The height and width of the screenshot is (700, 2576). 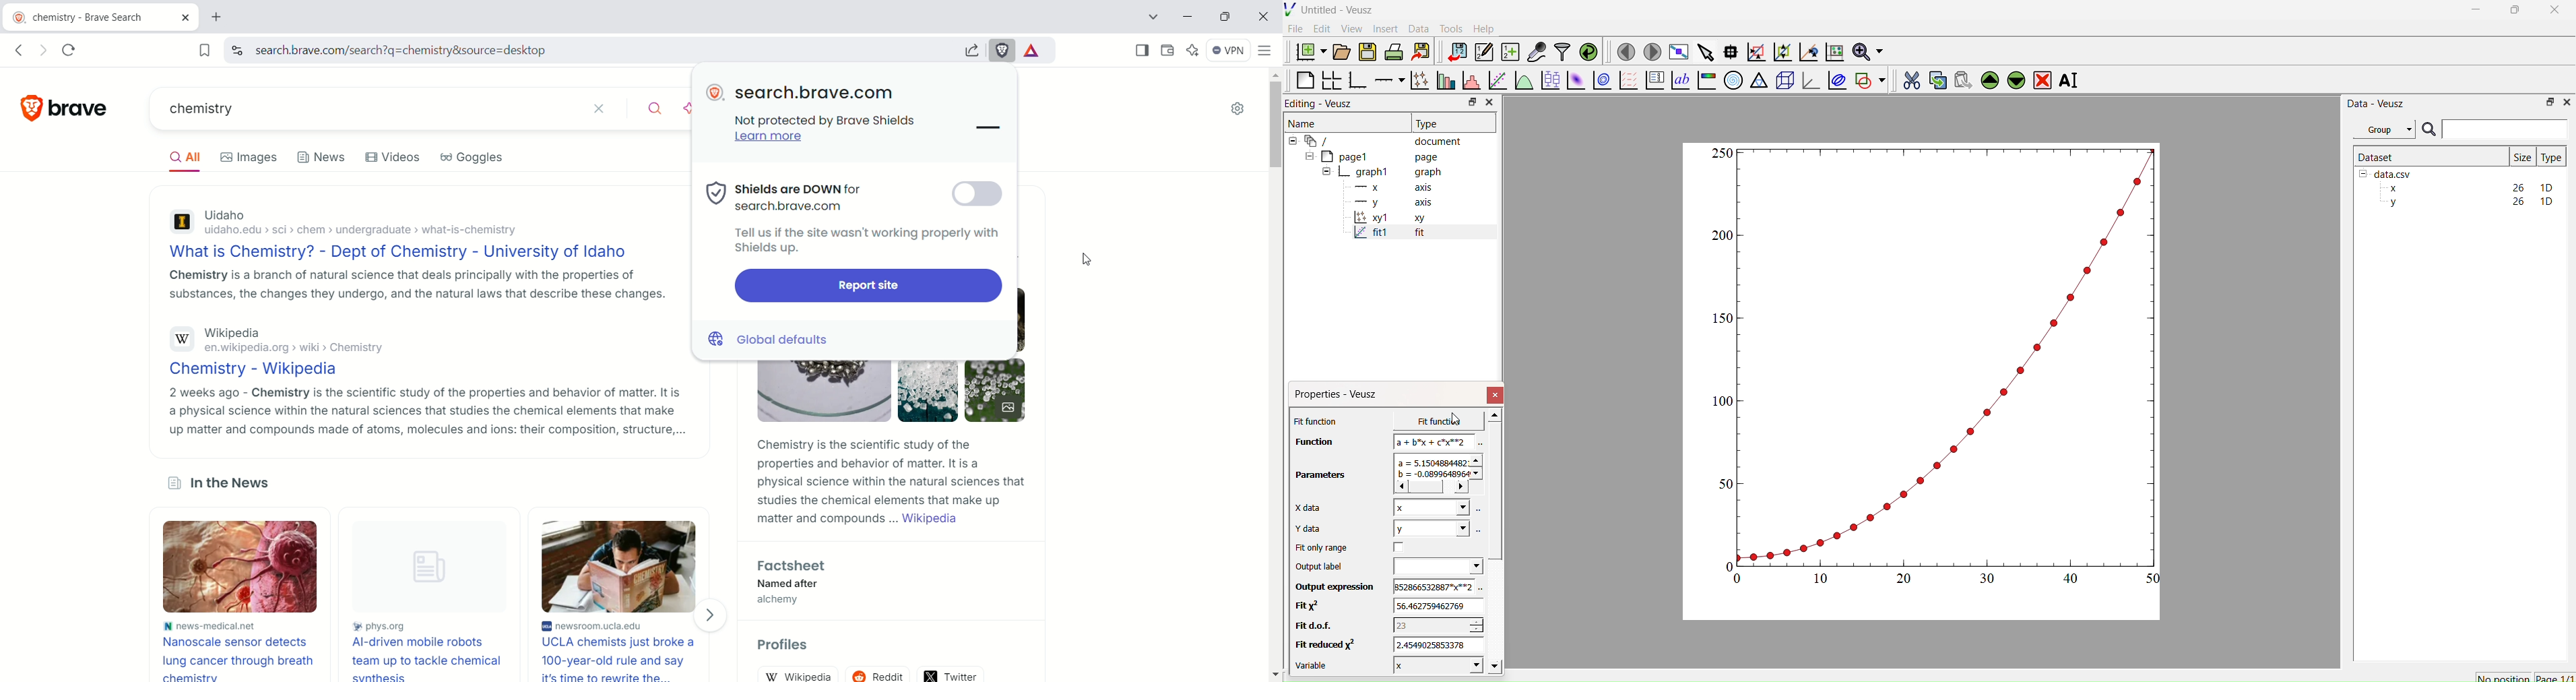 What do you see at coordinates (816, 93) in the screenshot?
I see `search.brave.com` at bounding box center [816, 93].